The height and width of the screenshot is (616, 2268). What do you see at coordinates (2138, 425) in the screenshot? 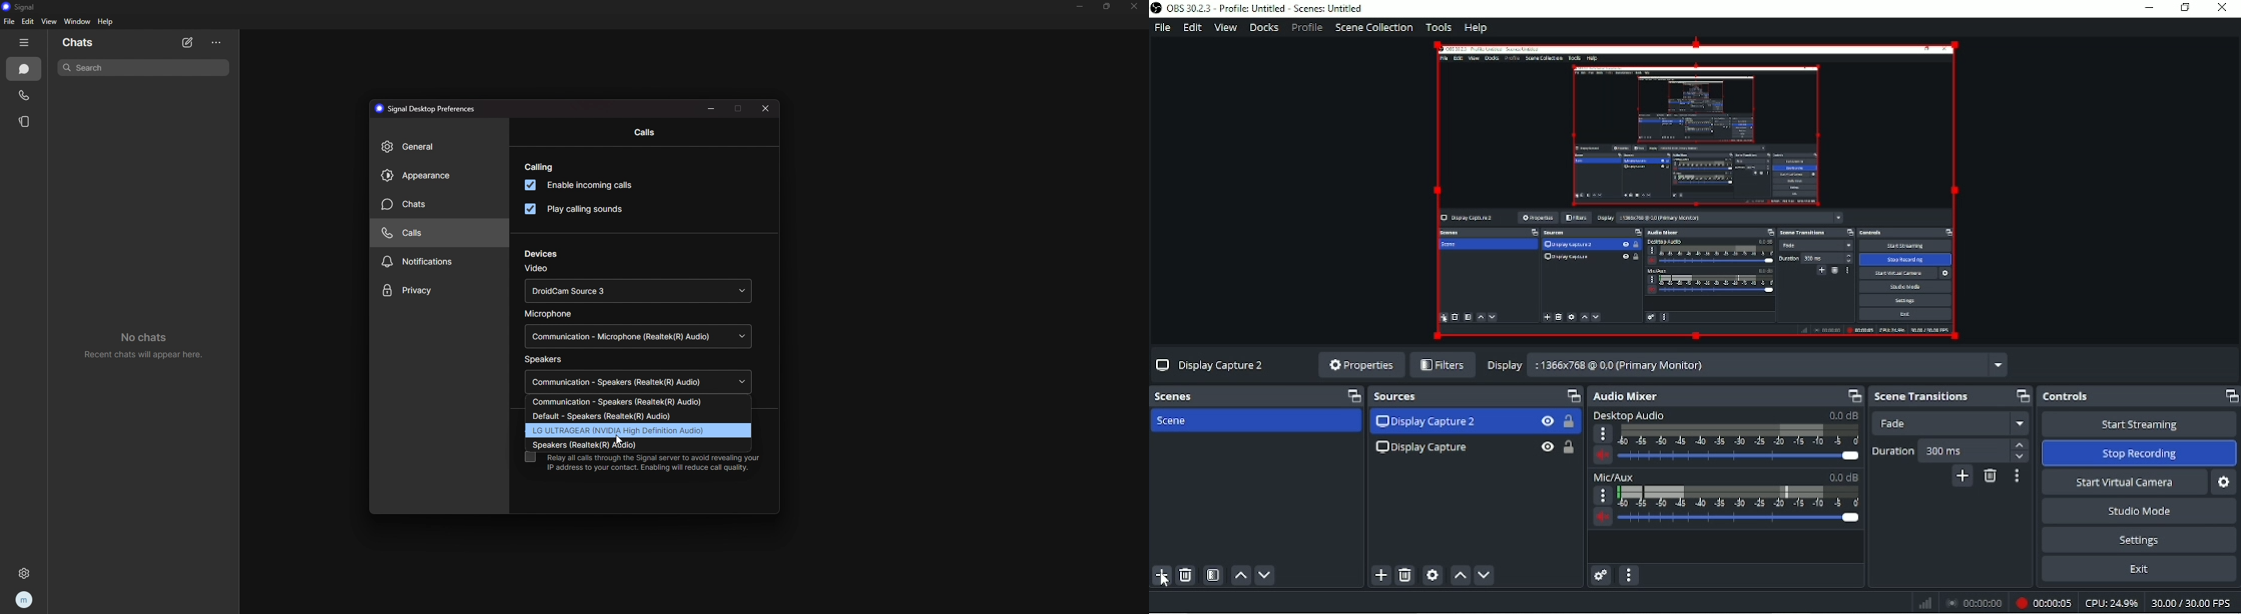
I see `Start Streaming` at bounding box center [2138, 425].